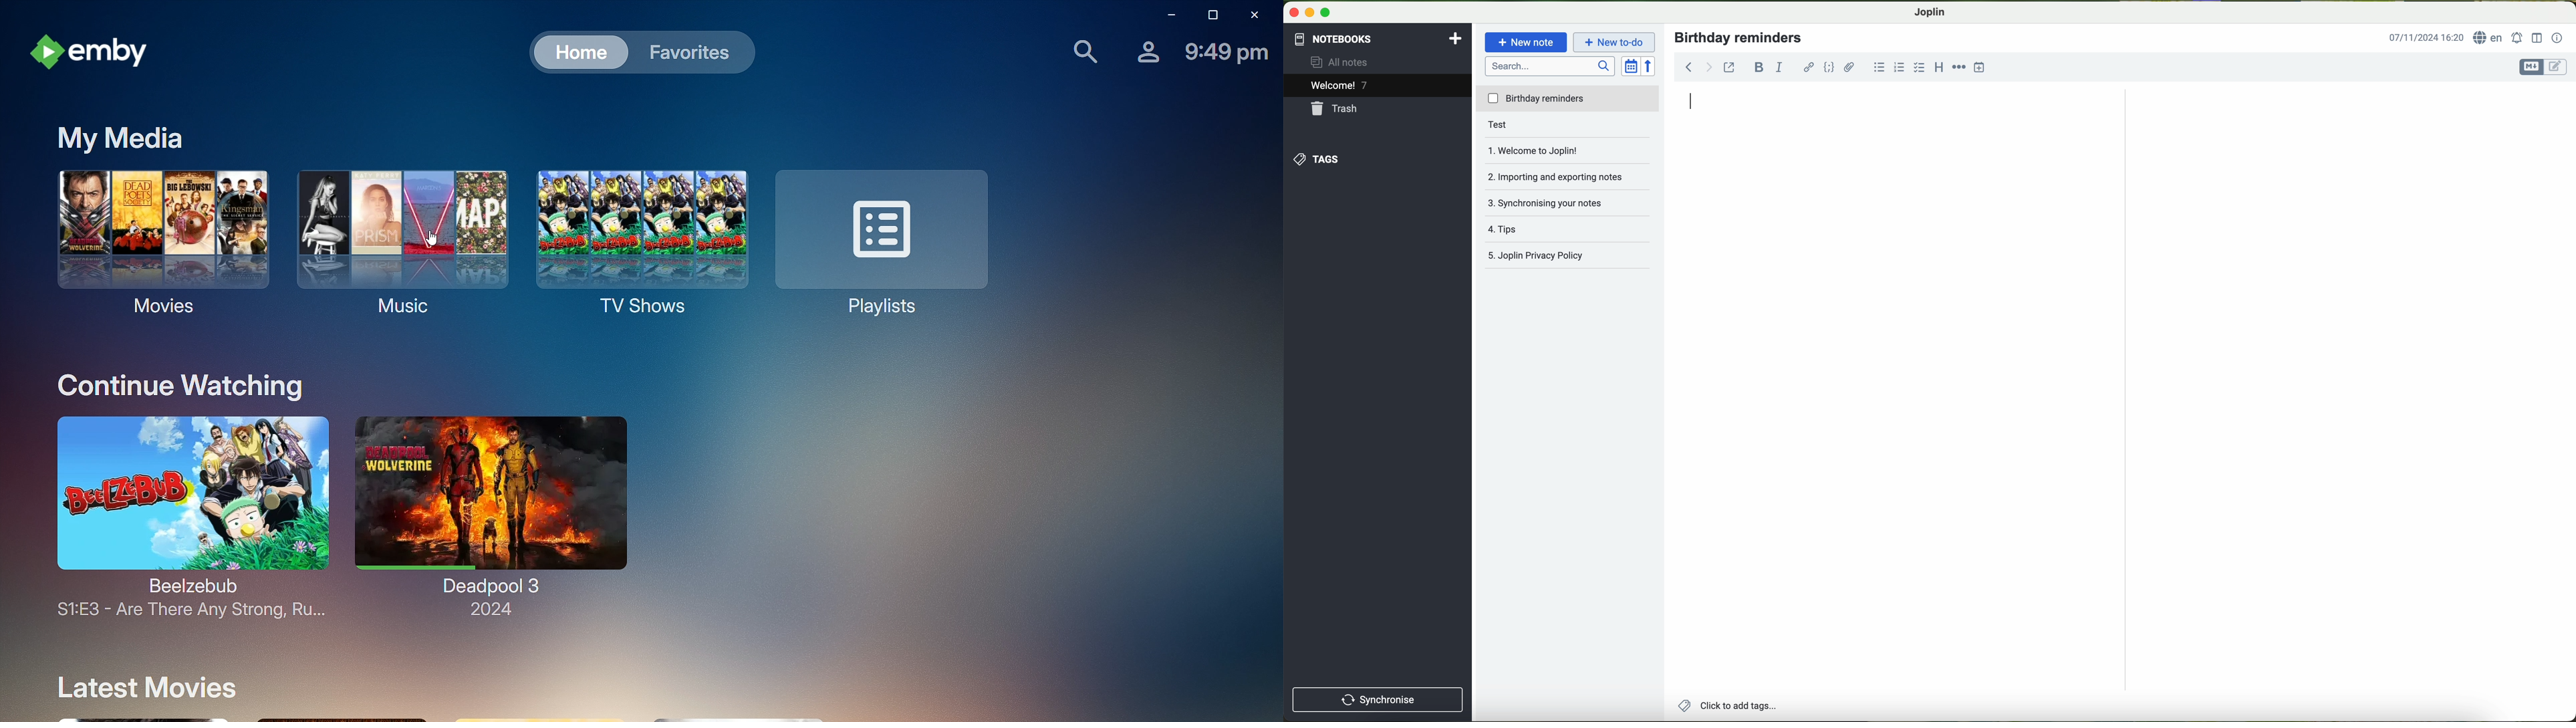 The image size is (2576, 728). I want to click on type, so click(1691, 100).